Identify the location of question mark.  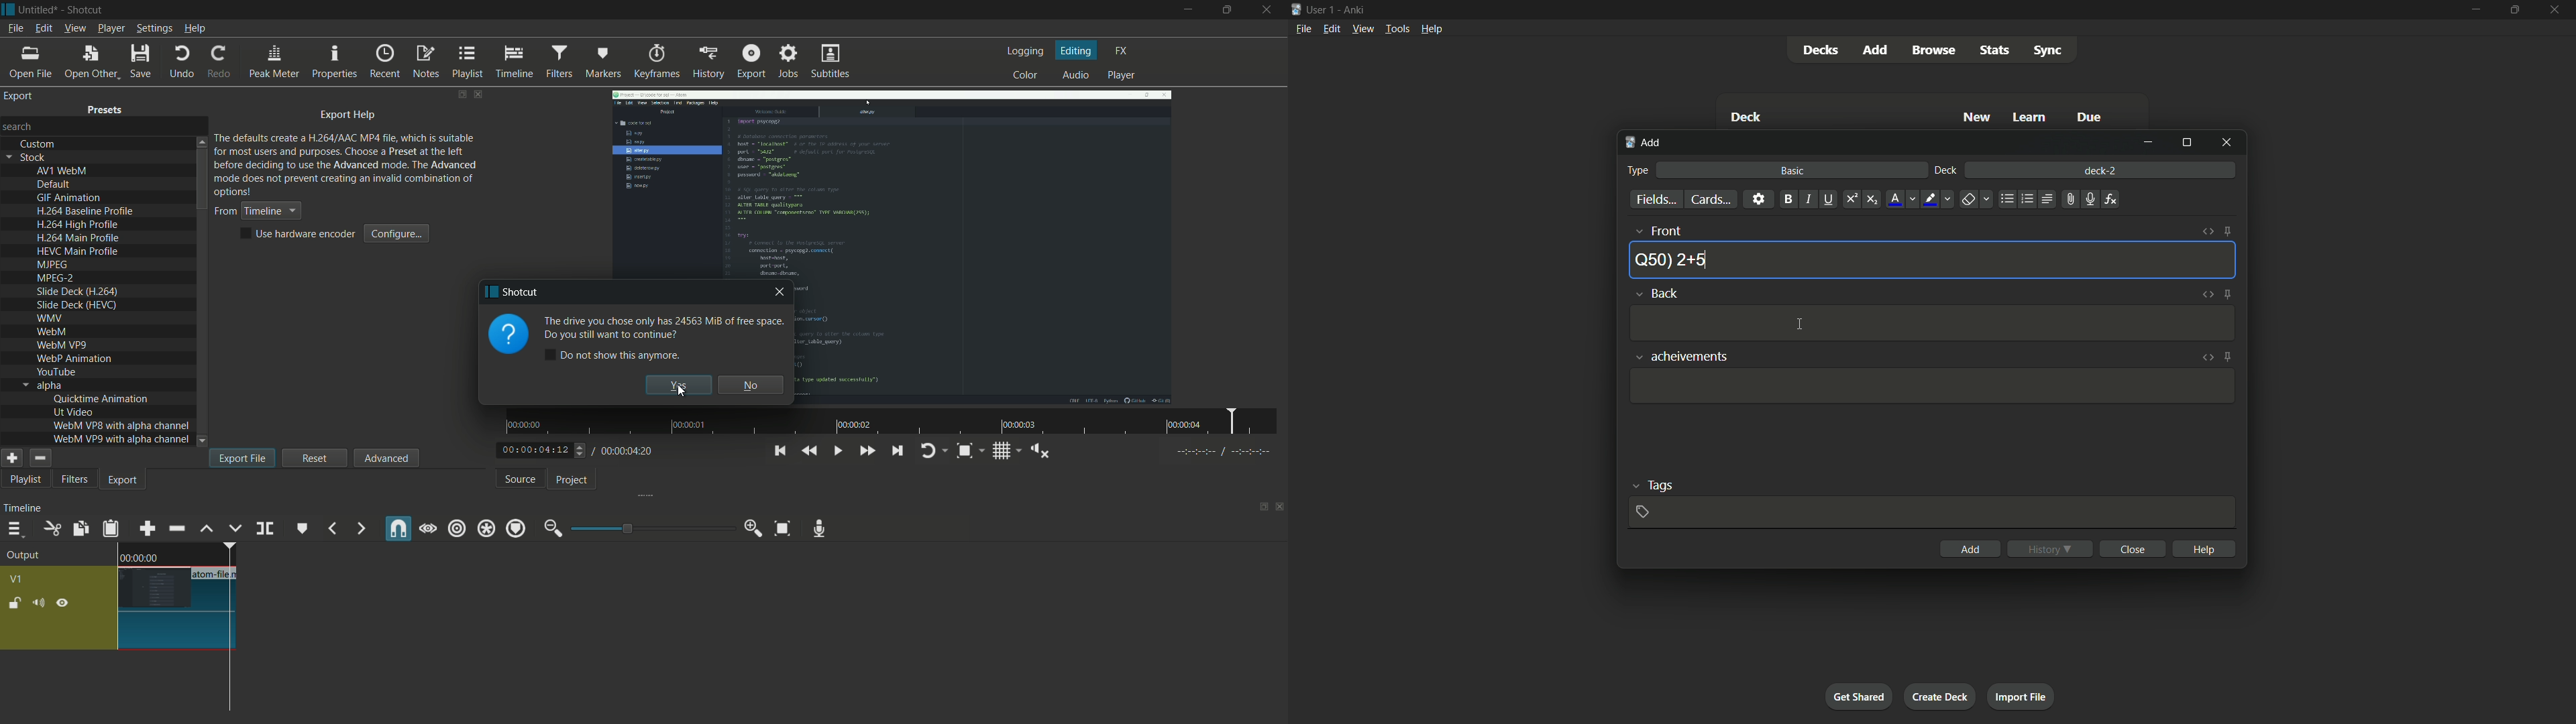
(507, 335).